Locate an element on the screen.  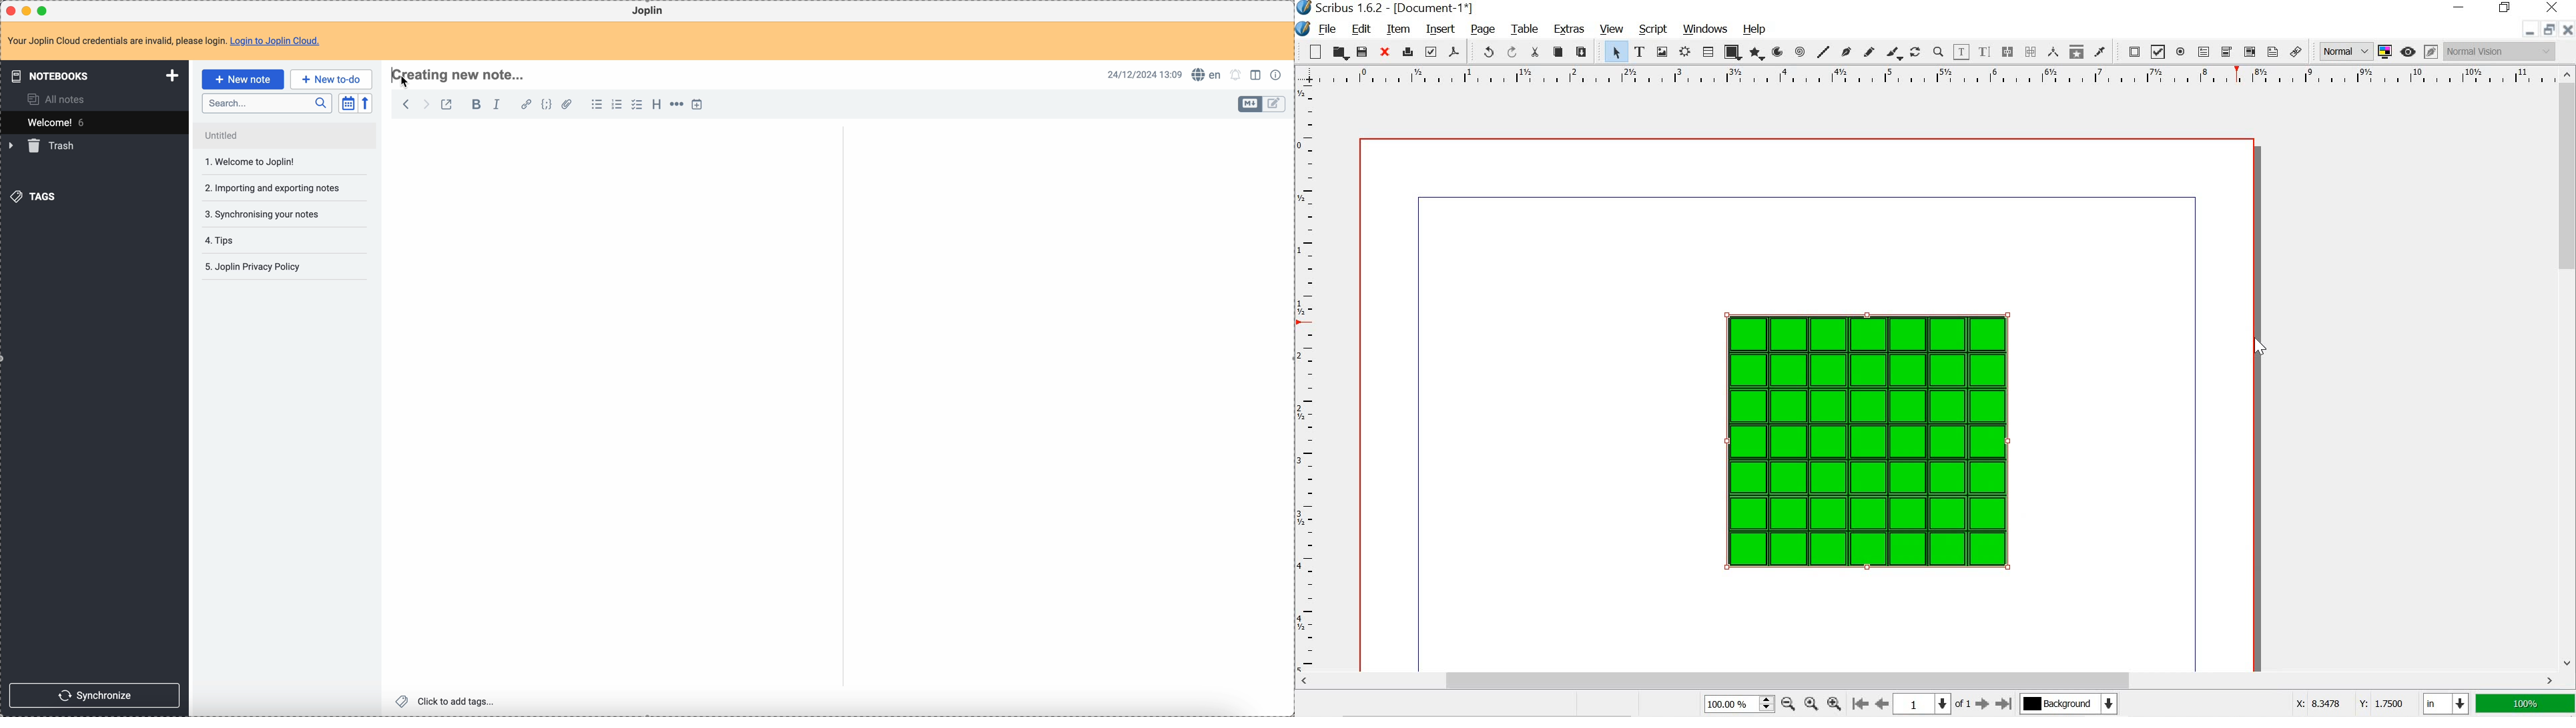
toggle edit layout is located at coordinates (1250, 104).